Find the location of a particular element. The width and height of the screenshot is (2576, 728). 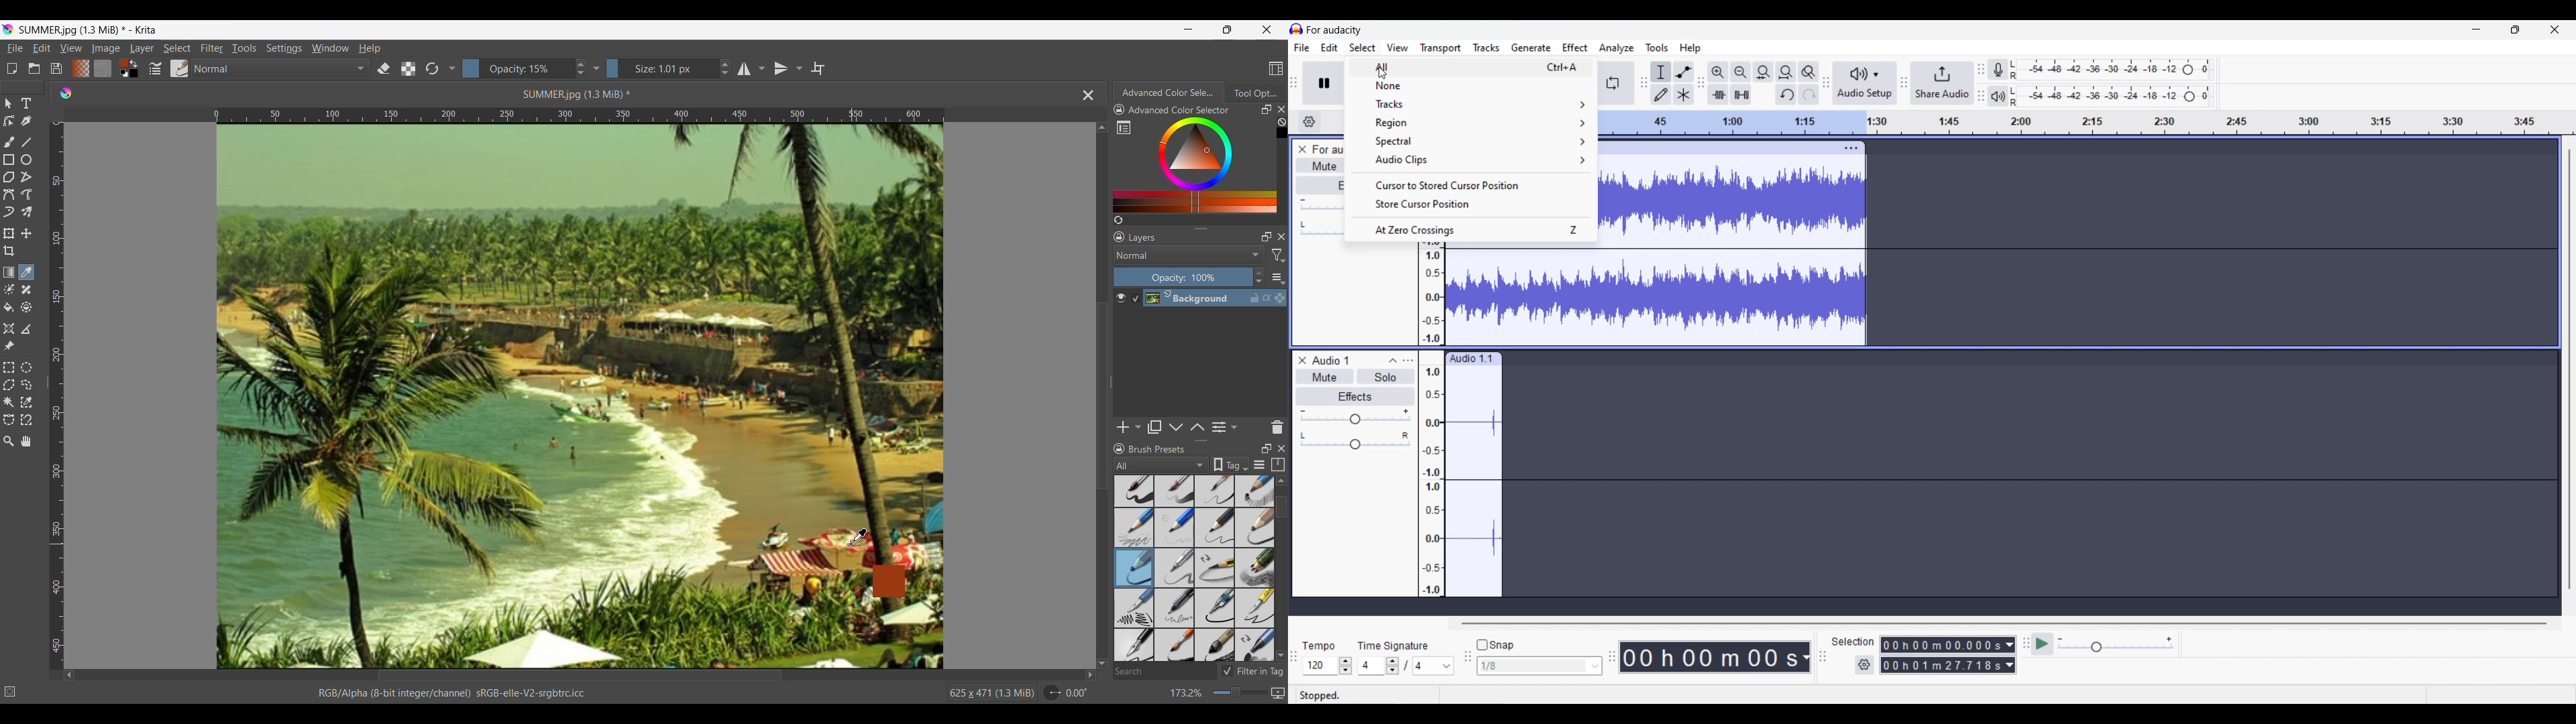

stopped is located at coordinates (1338, 695).